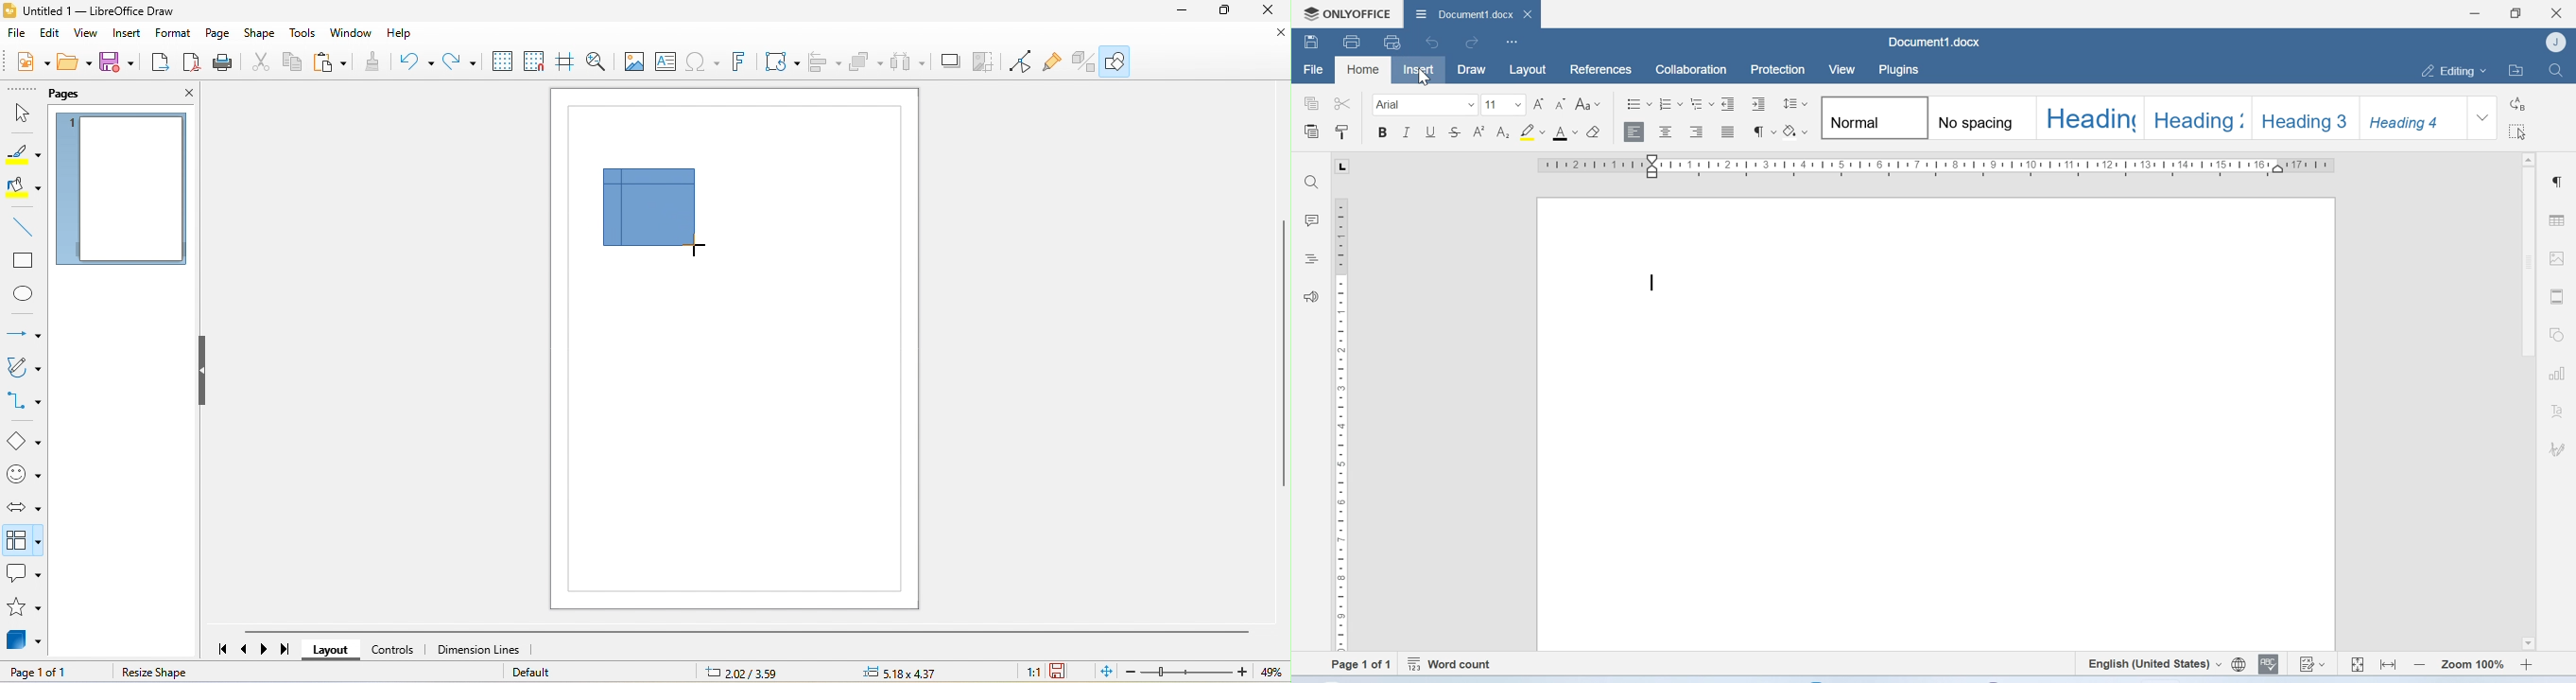  What do you see at coordinates (90, 92) in the screenshot?
I see `pages` at bounding box center [90, 92].